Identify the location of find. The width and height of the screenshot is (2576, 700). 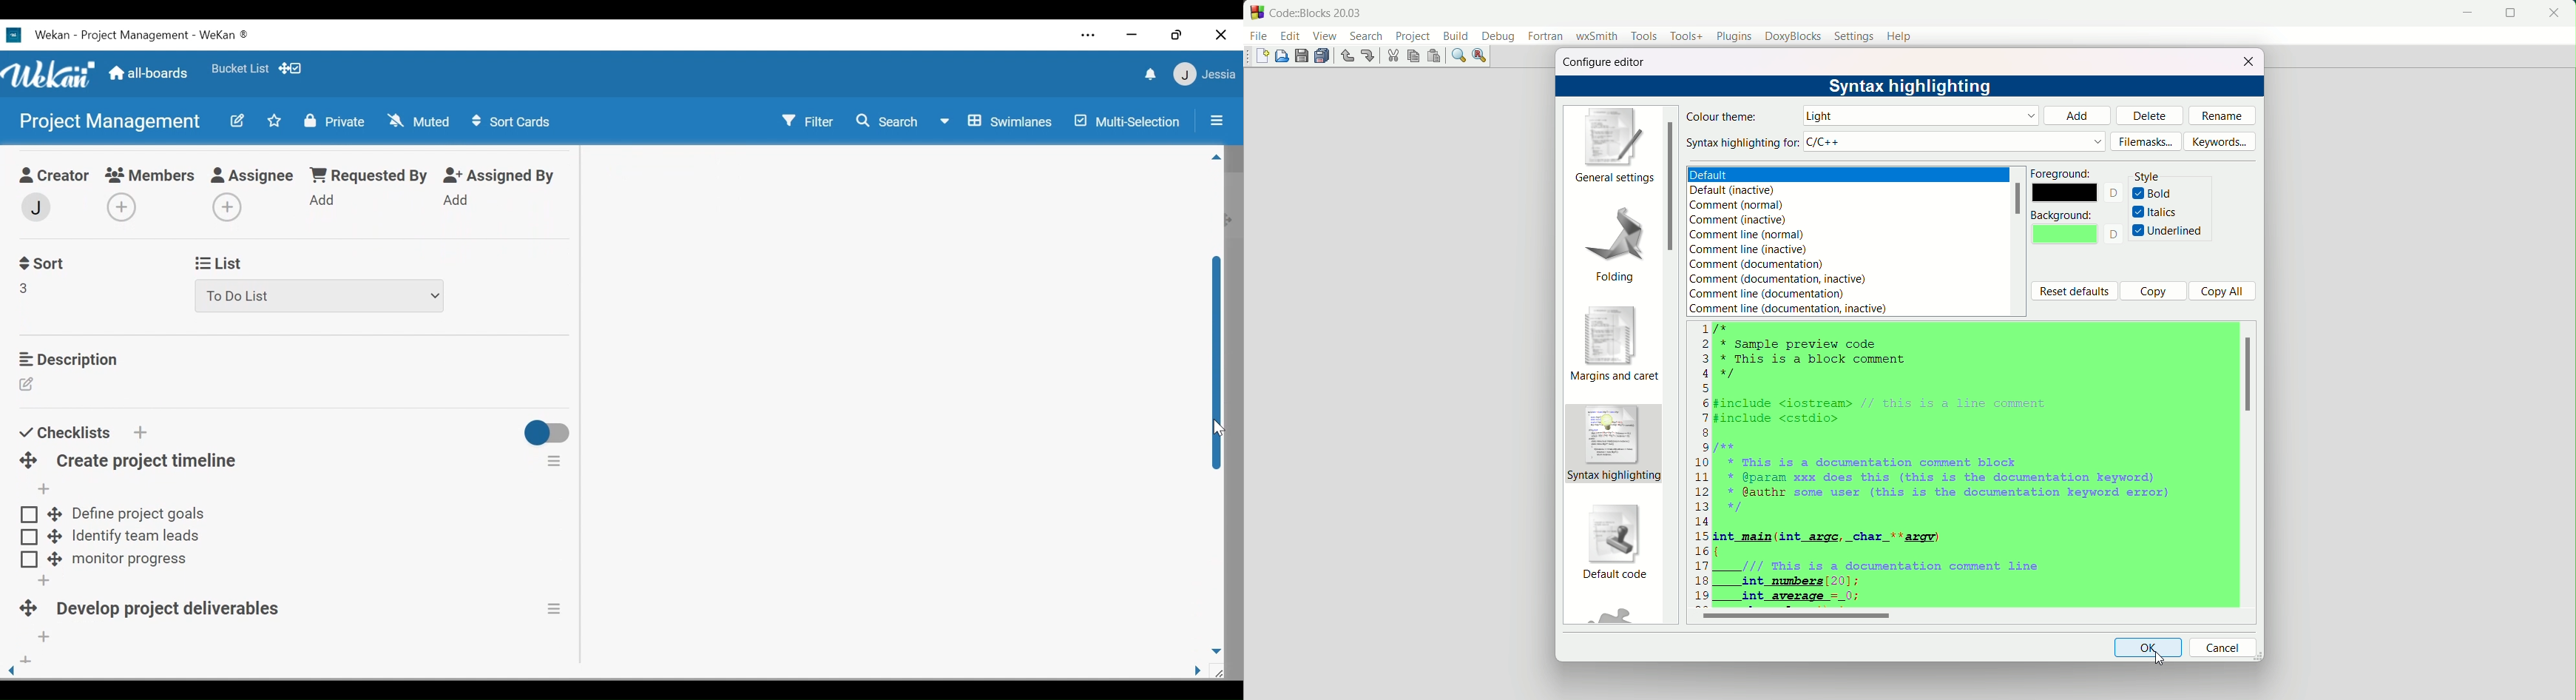
(1458, 55).